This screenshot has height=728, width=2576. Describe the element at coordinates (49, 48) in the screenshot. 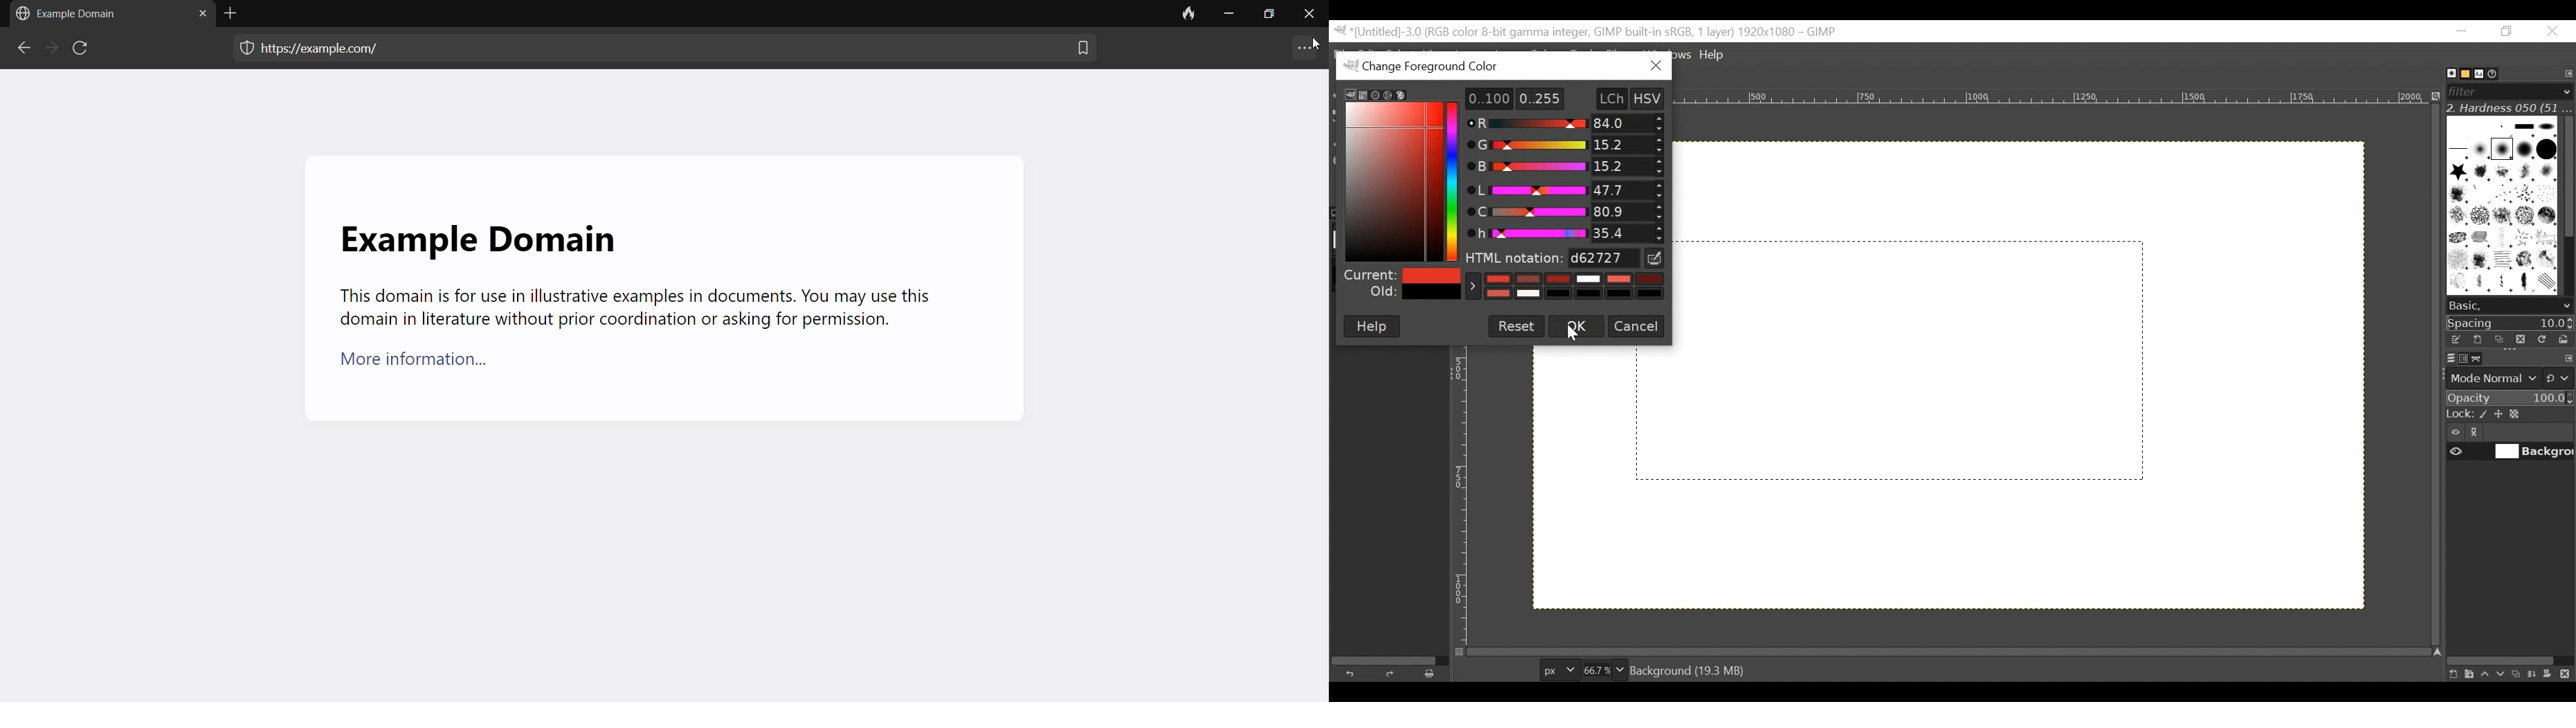

I see `forward` at that location.